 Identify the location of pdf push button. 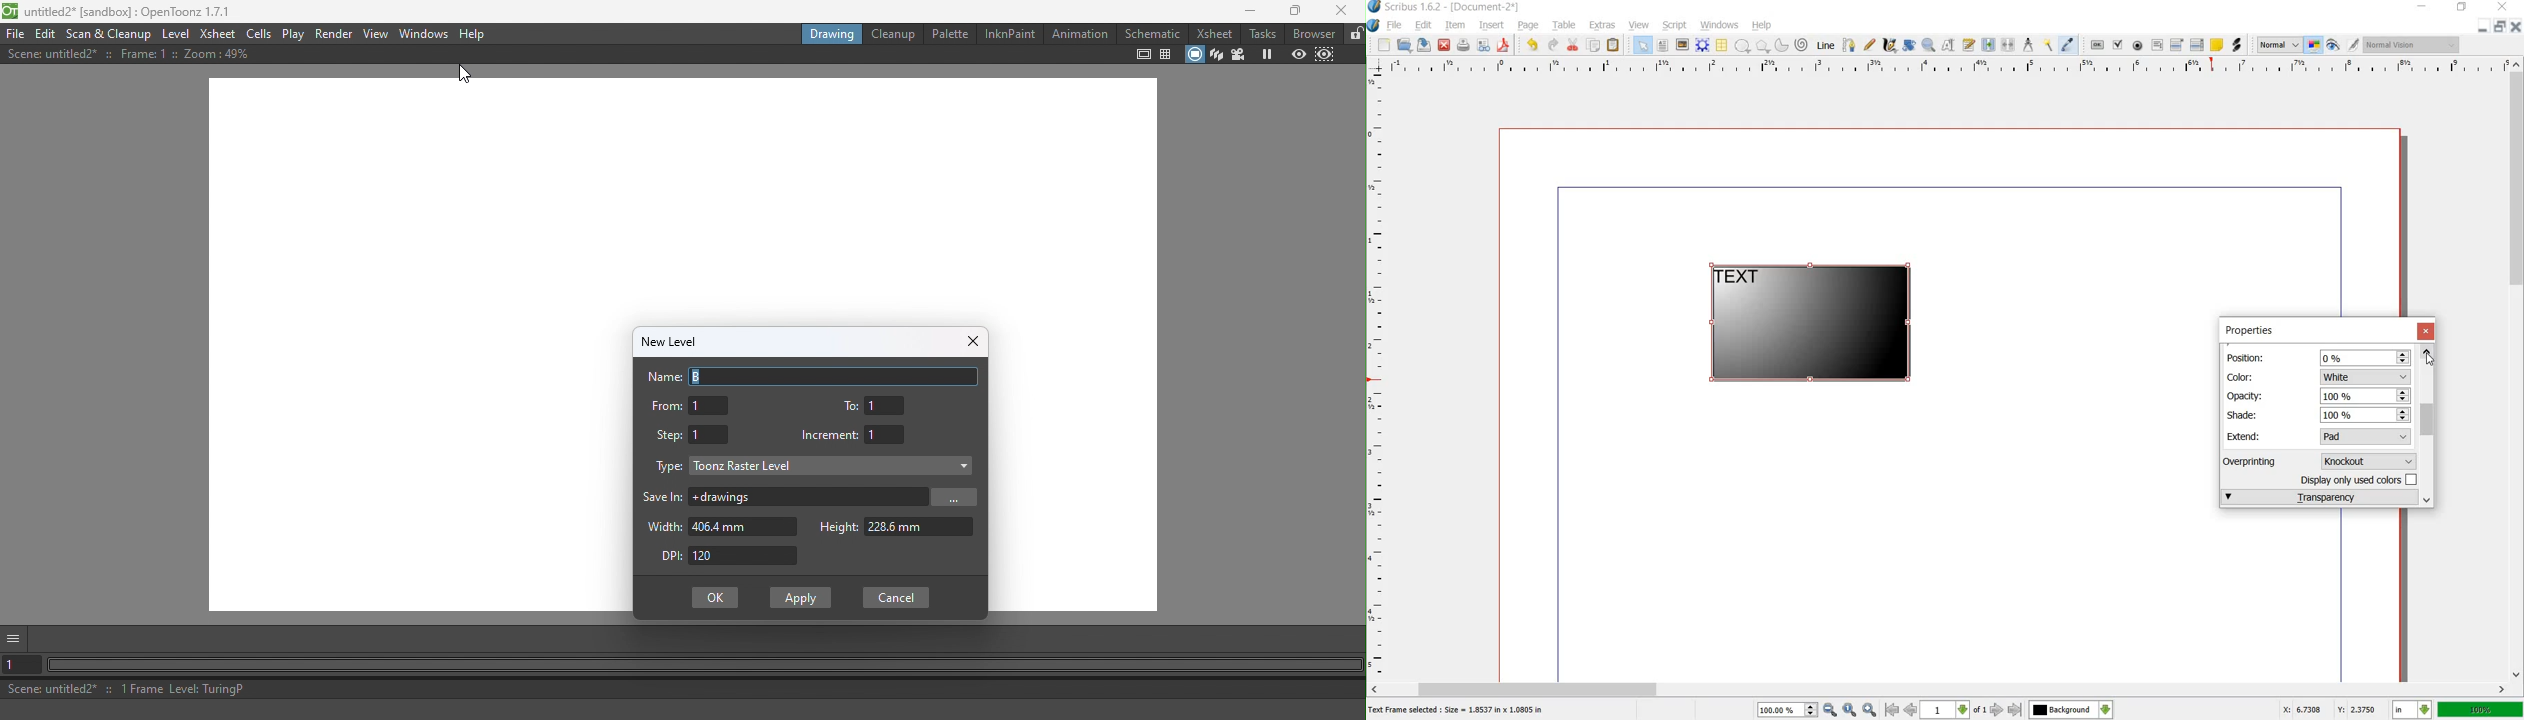
(2098, 43).